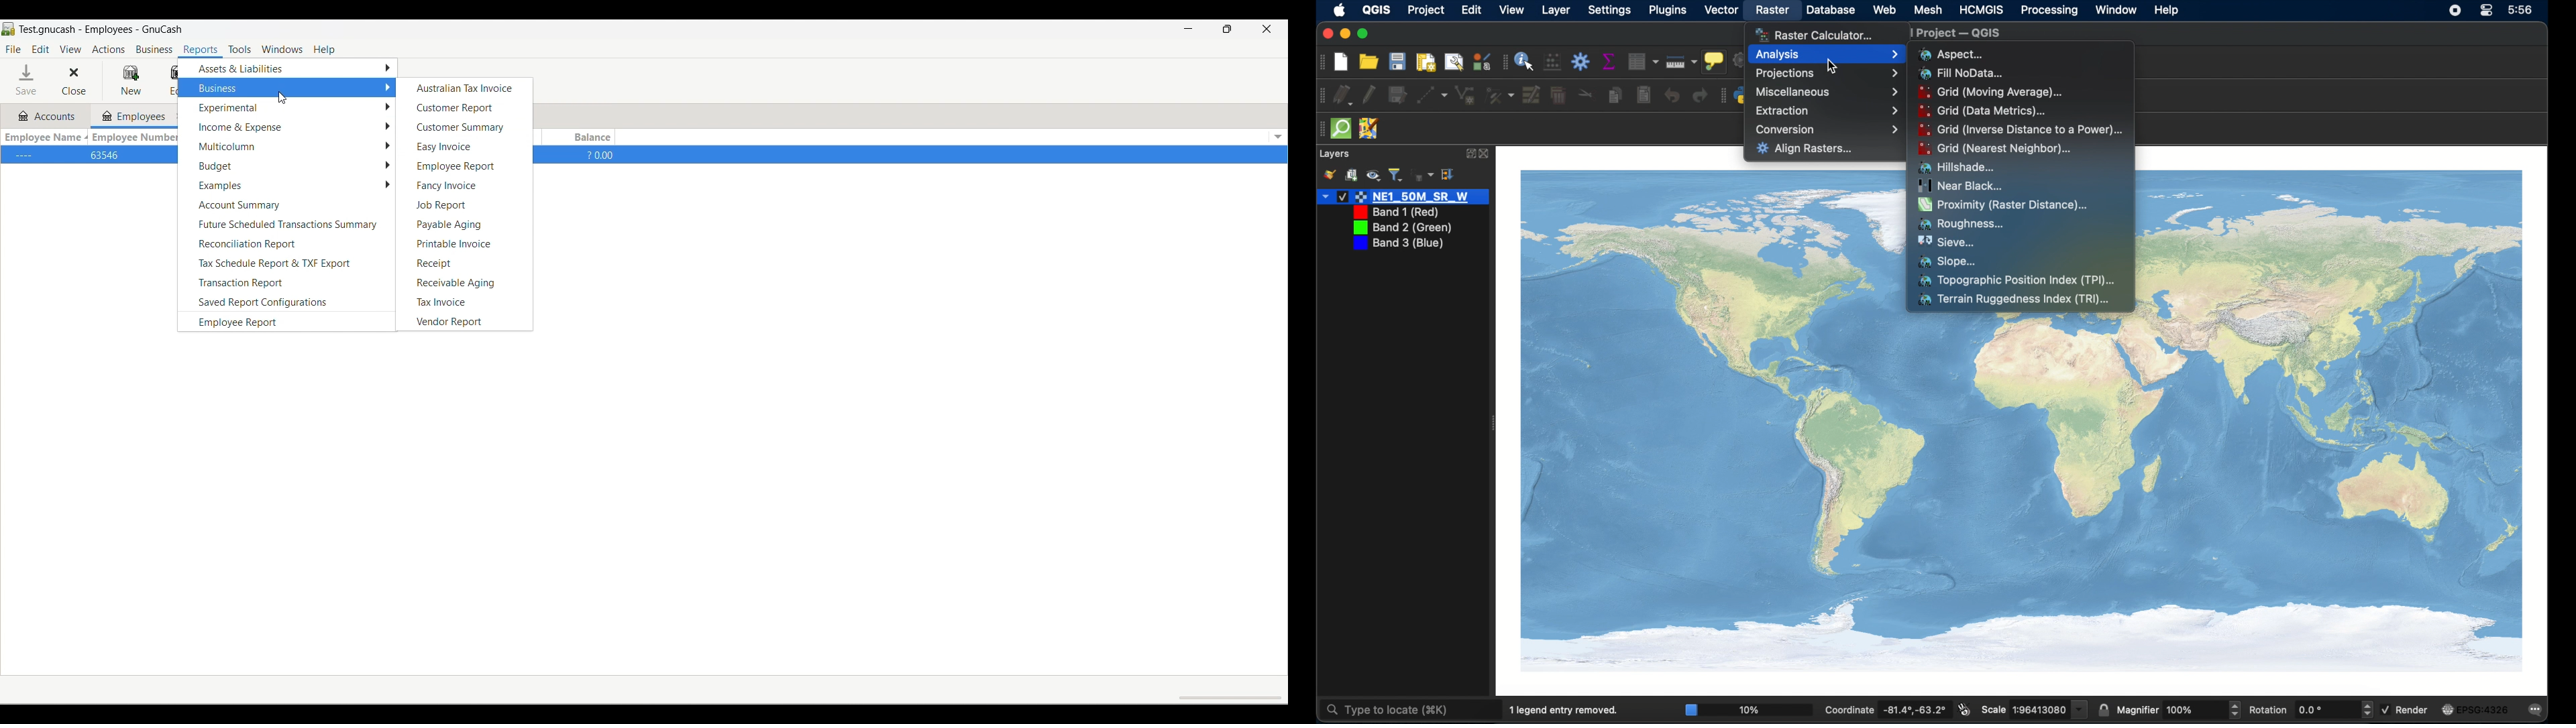 Image resolution: width=2576 pixels, height=728 pixels. What do you see at coordinates (464, 108) in the screenshot?
I see `Customer report` at bounding box center [464, 108].